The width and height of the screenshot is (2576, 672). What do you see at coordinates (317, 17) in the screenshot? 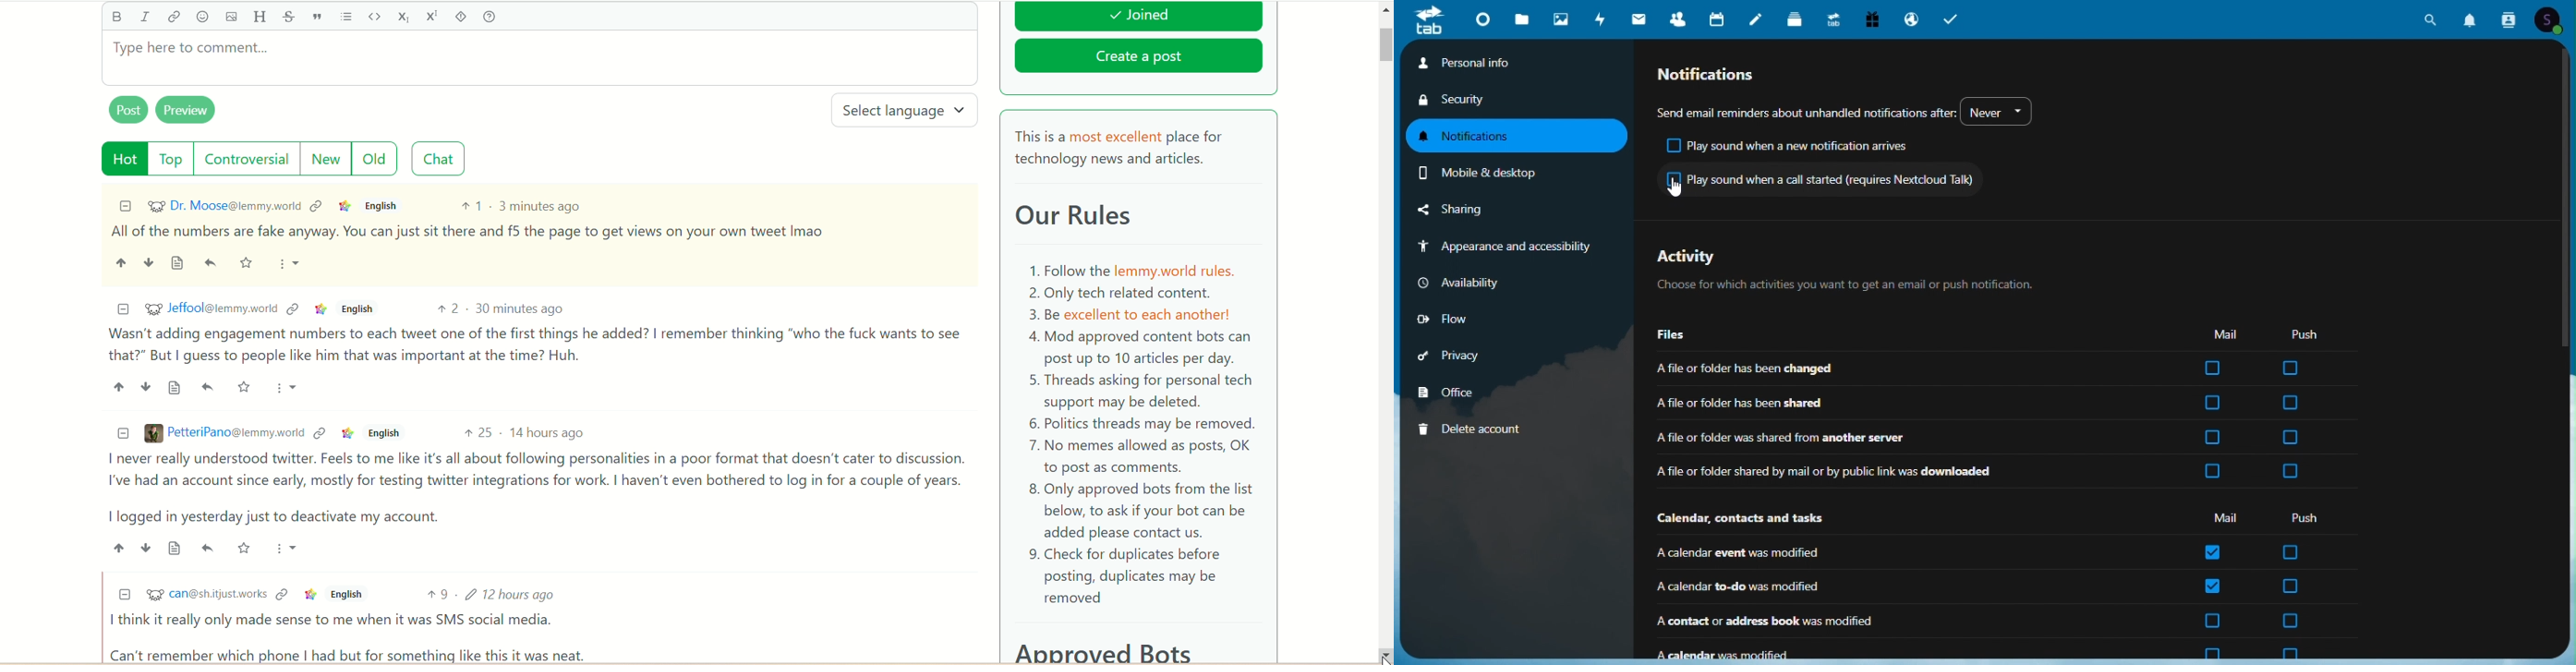
I see `quote` at bounding box center [317, 17].